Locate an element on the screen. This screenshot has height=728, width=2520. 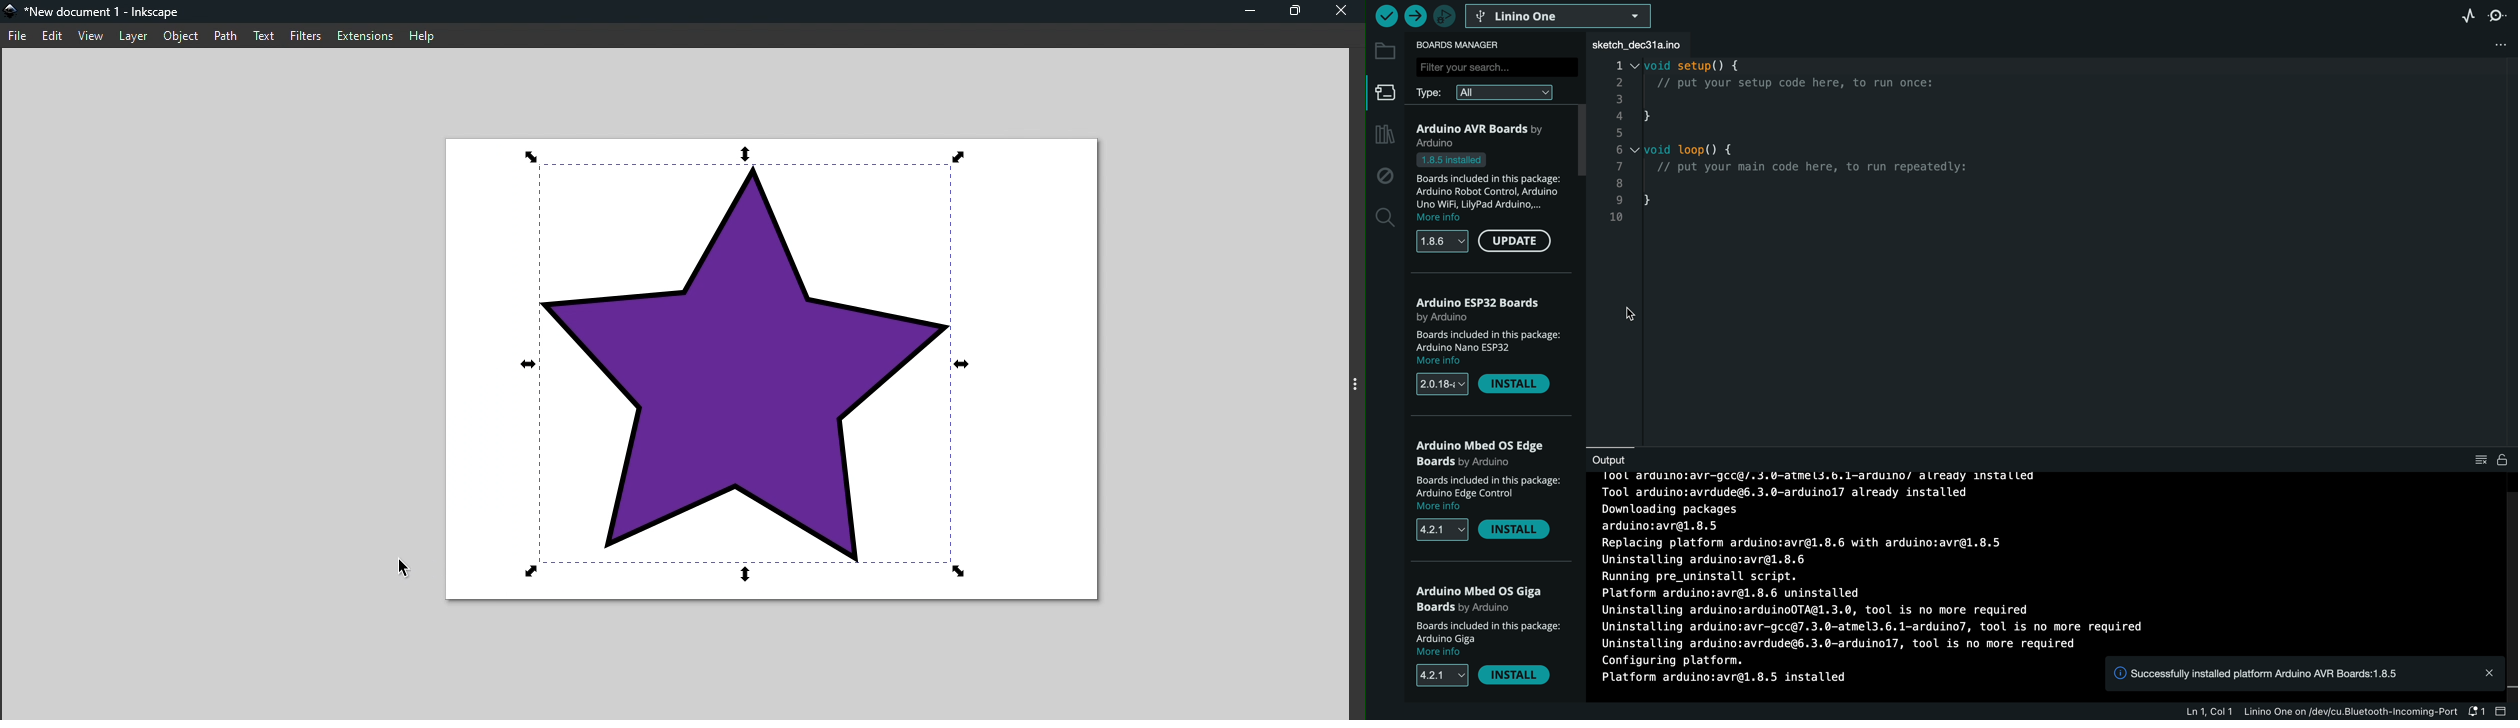
Object is located at coordinates (182, 36).